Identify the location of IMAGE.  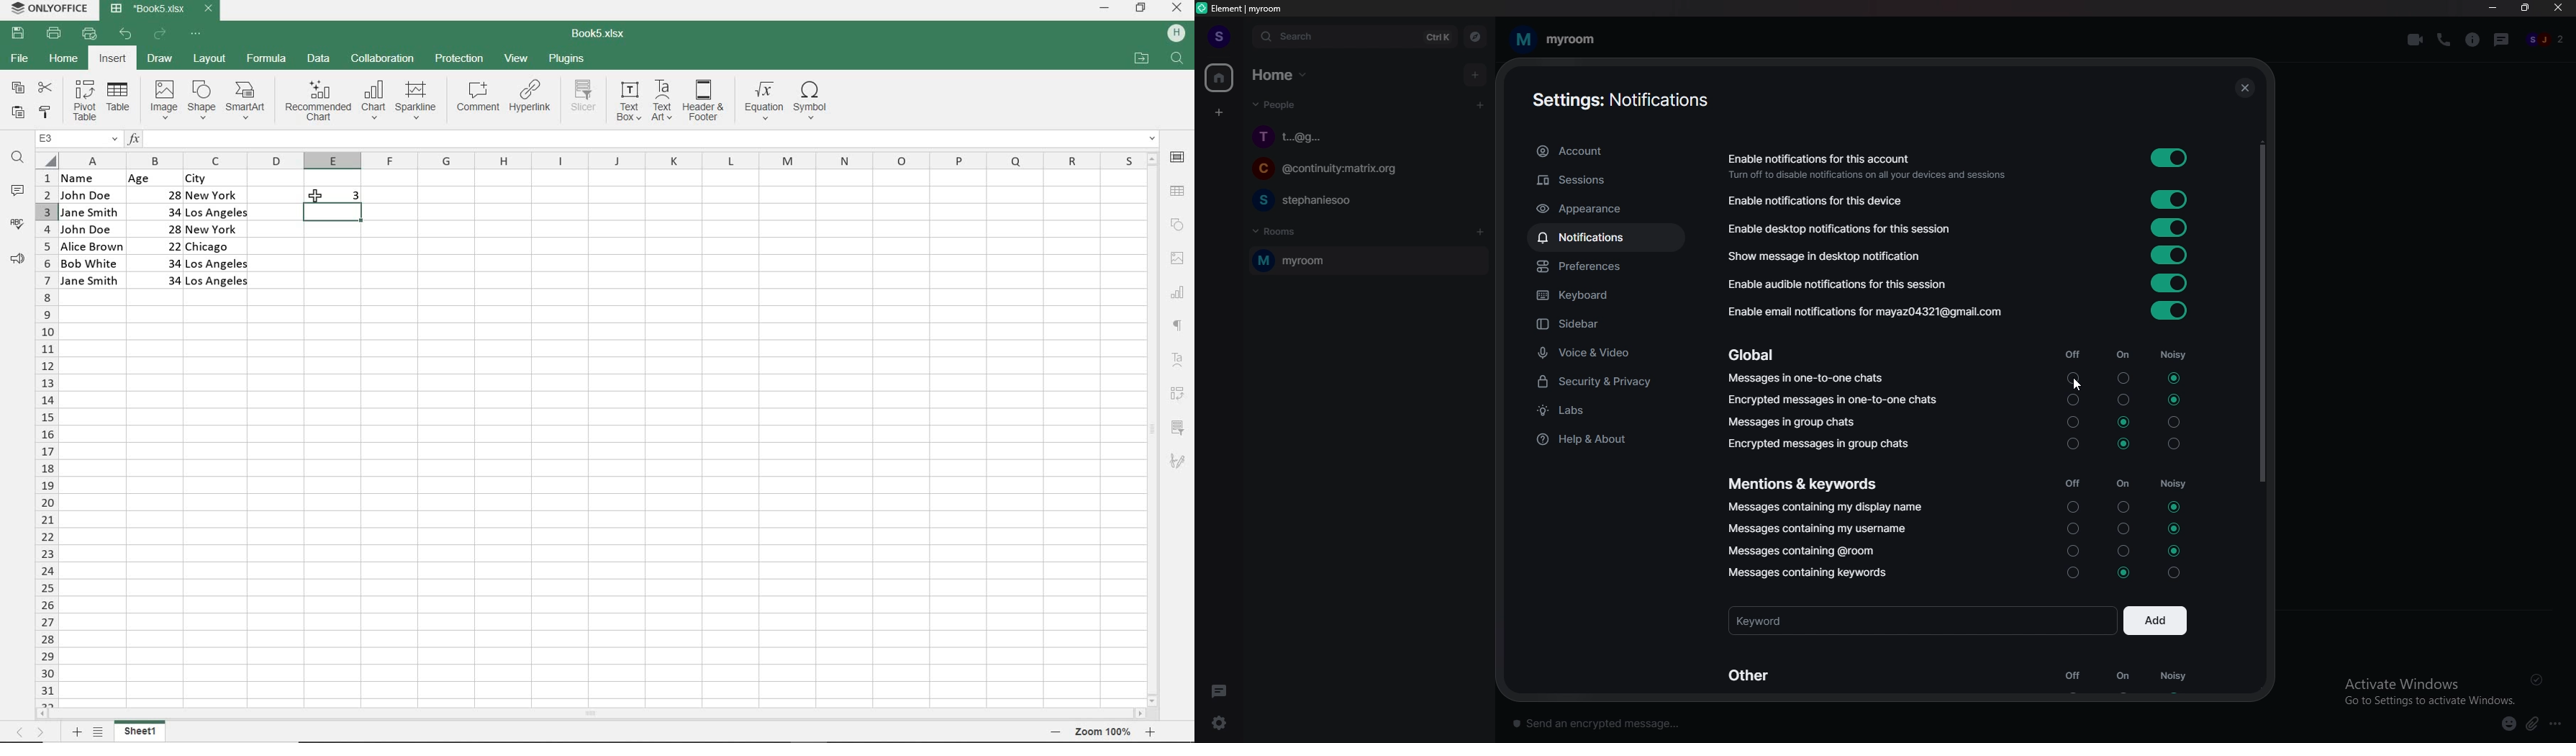
(1178, 258).